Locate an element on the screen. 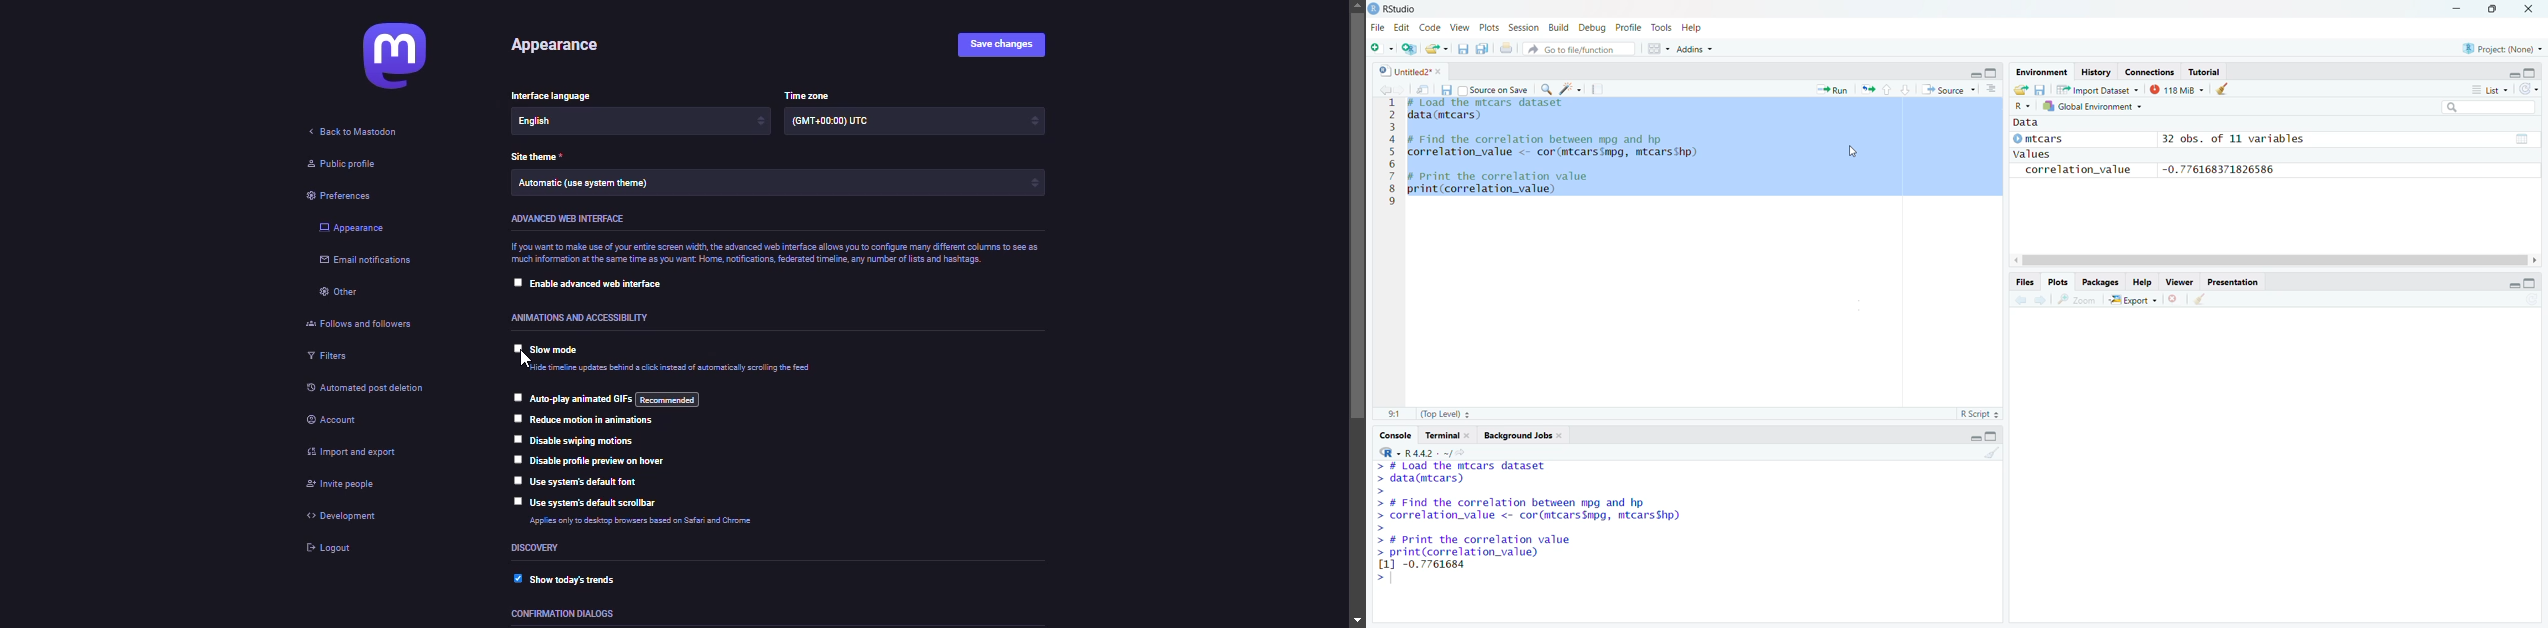  Plots is located at coordinates (2058, 281).